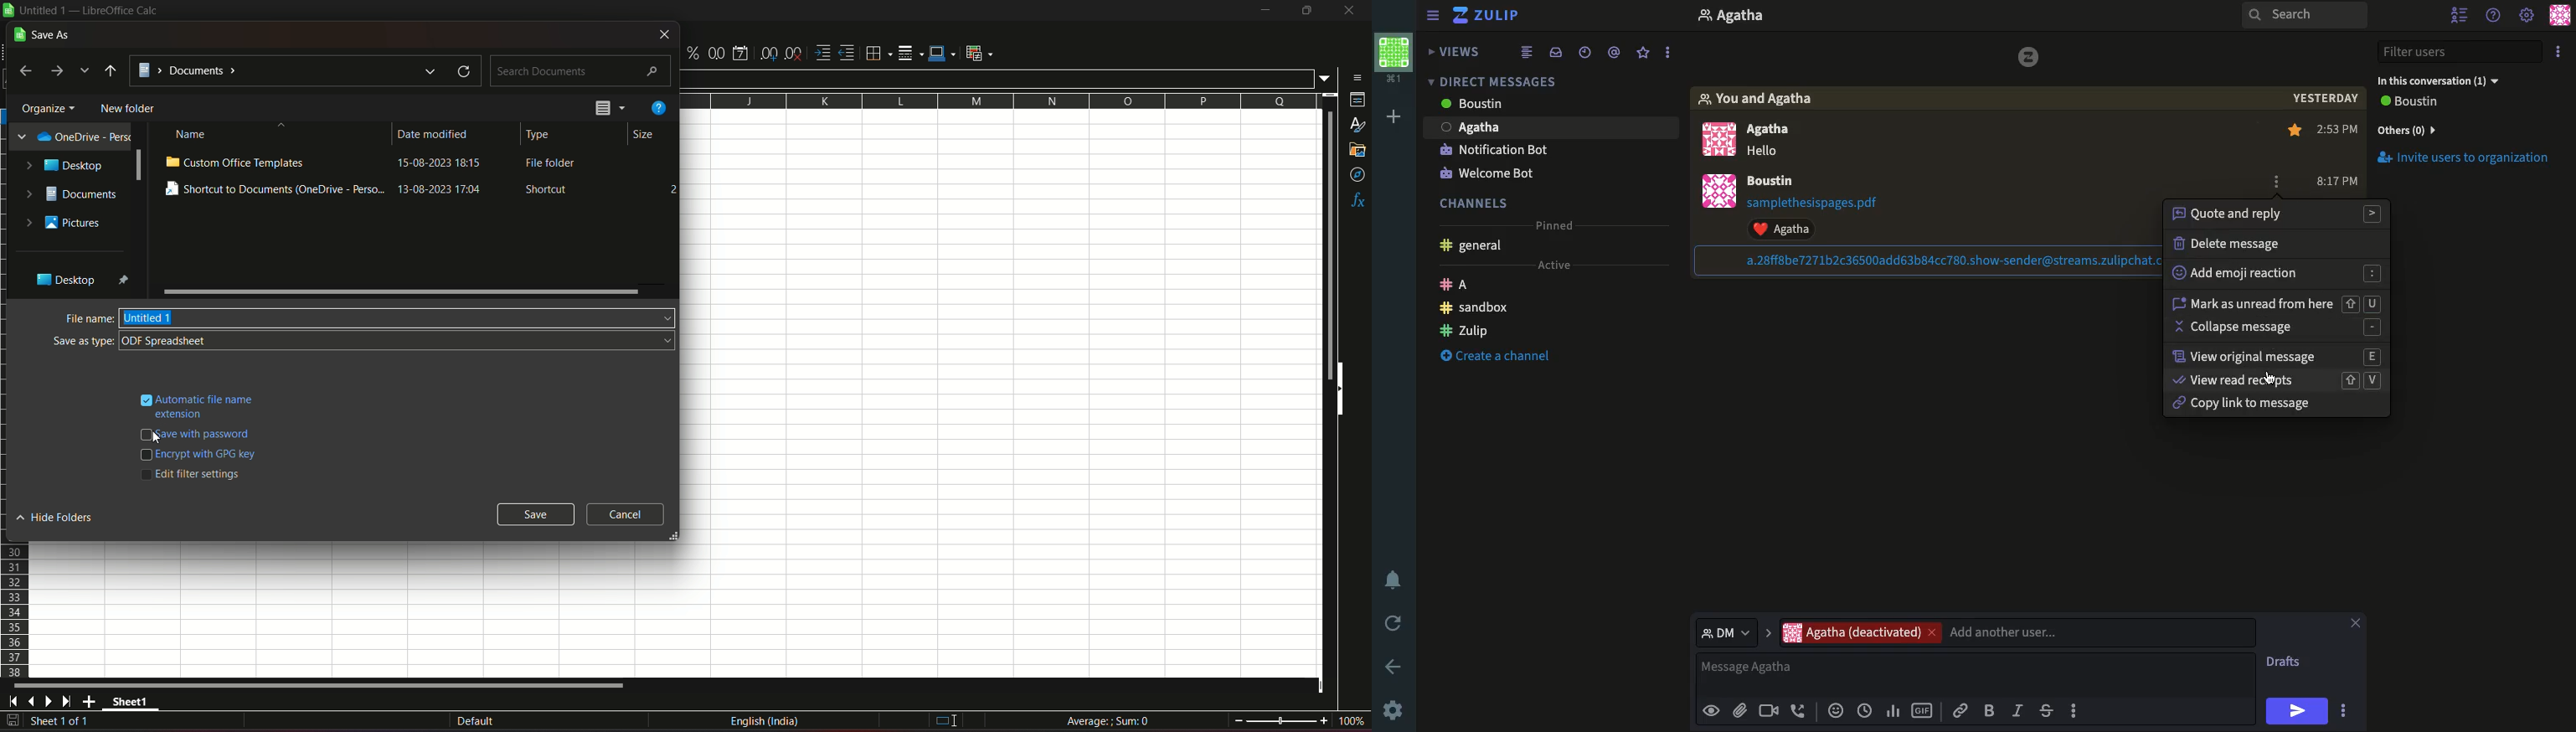 The width and height of the screenshot is (2576, 756). Describe the element at coordinates (1616, 50) in the screenshot. I see `Tag` at that location.